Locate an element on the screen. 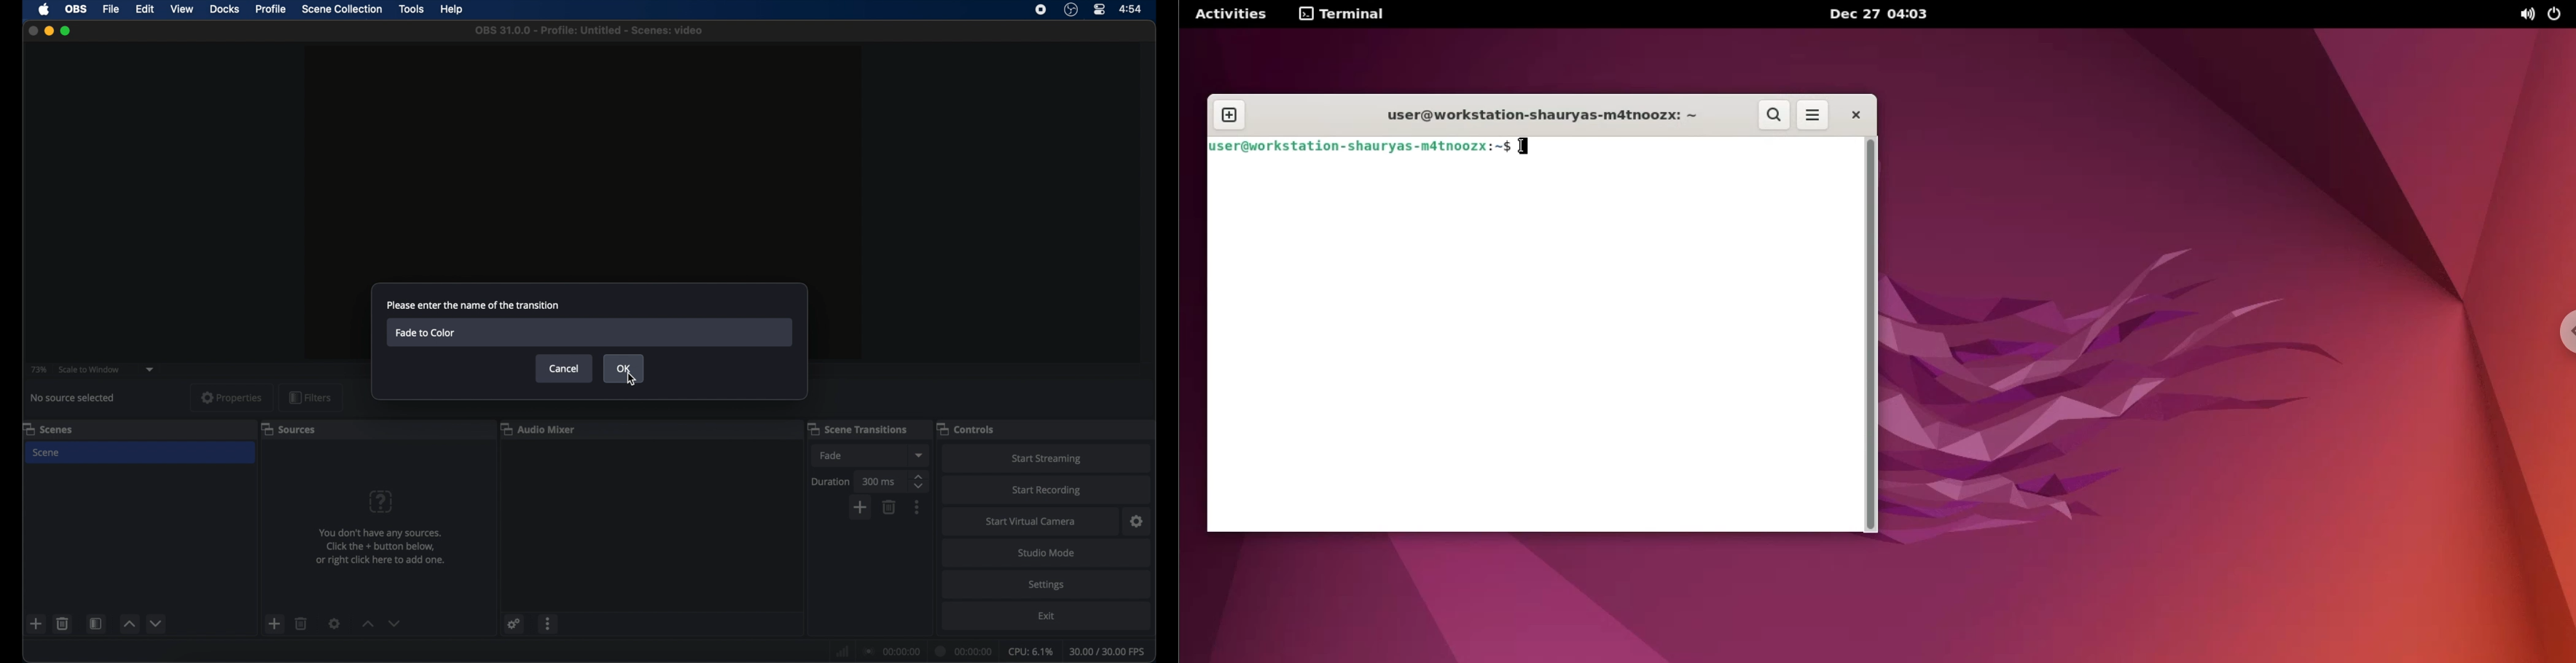 This screenshot has width=2576, height=672. docks is located at coordinates (225, 9).